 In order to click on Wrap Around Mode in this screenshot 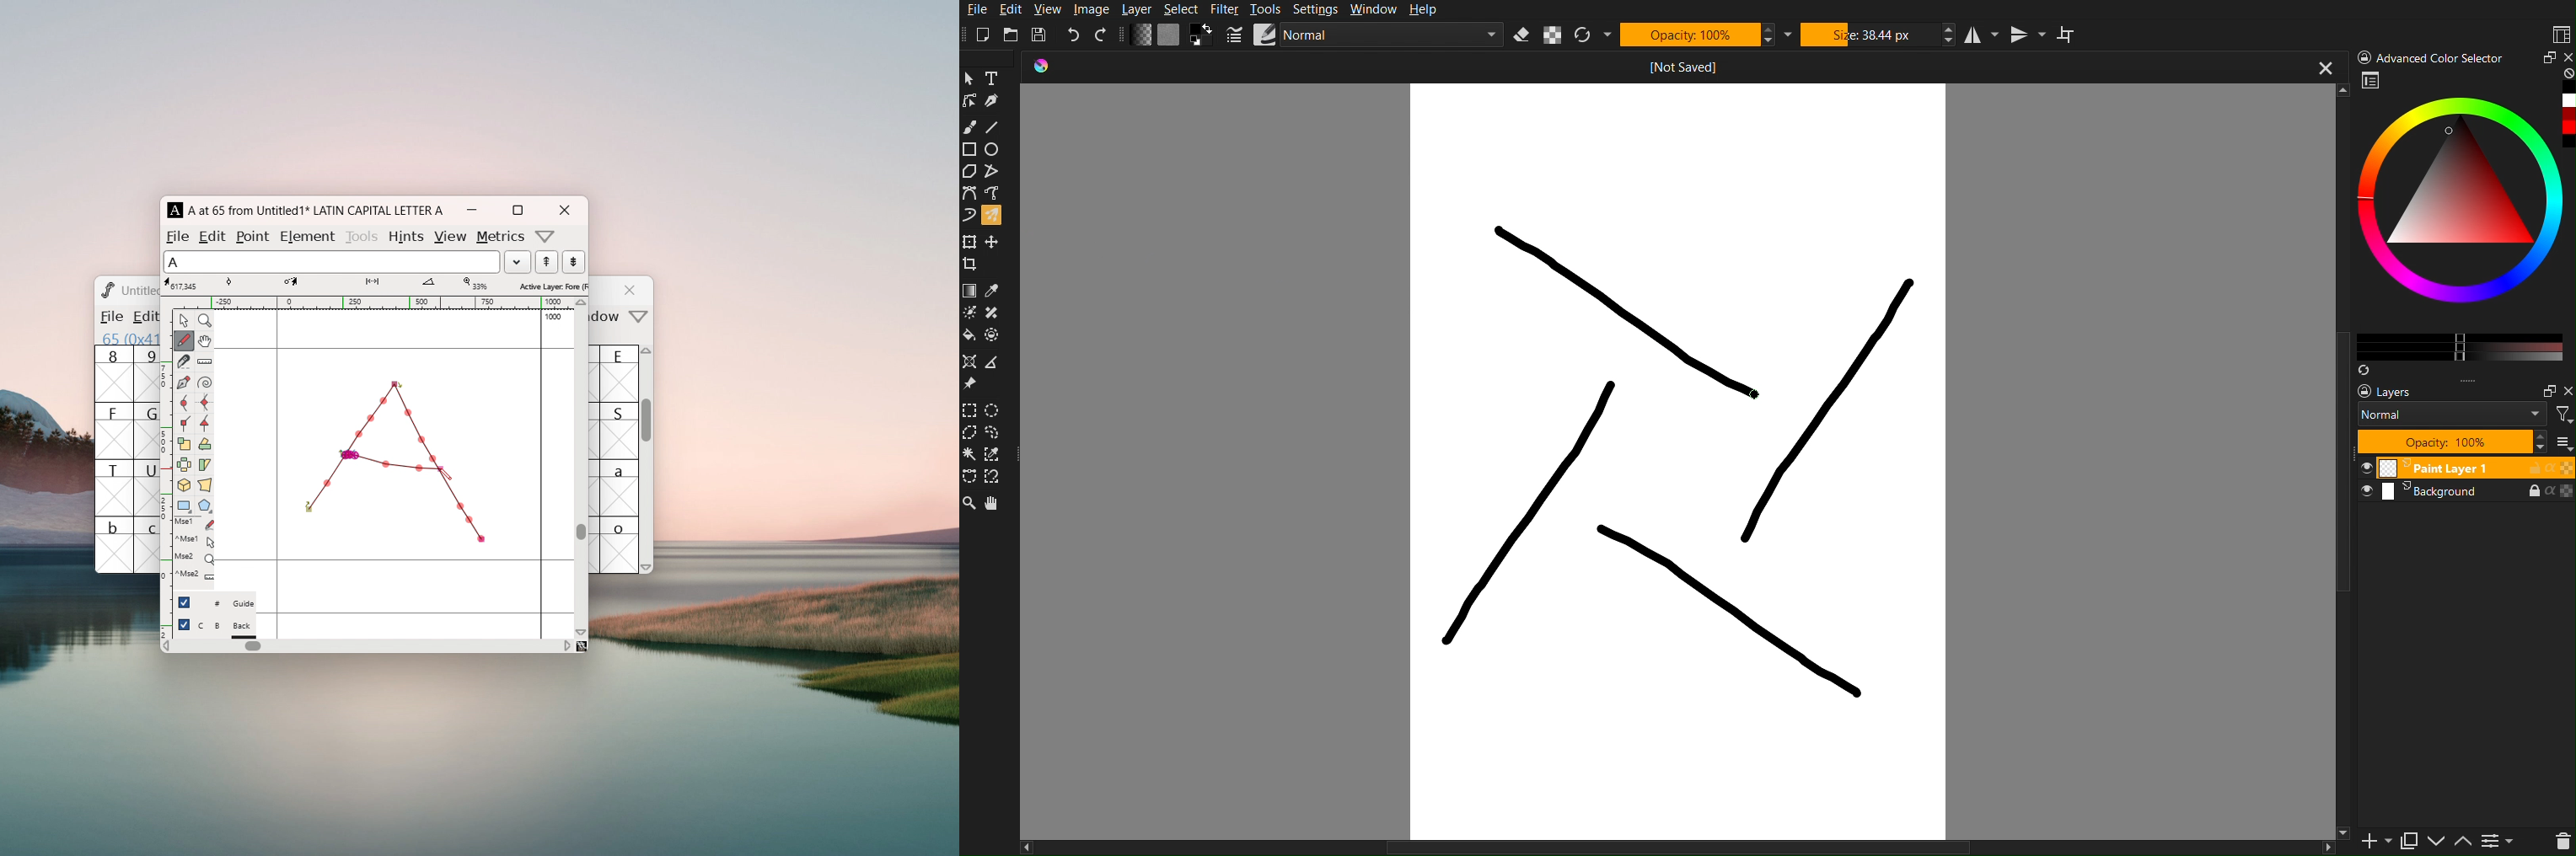, I will do `click(2070, 36)`.